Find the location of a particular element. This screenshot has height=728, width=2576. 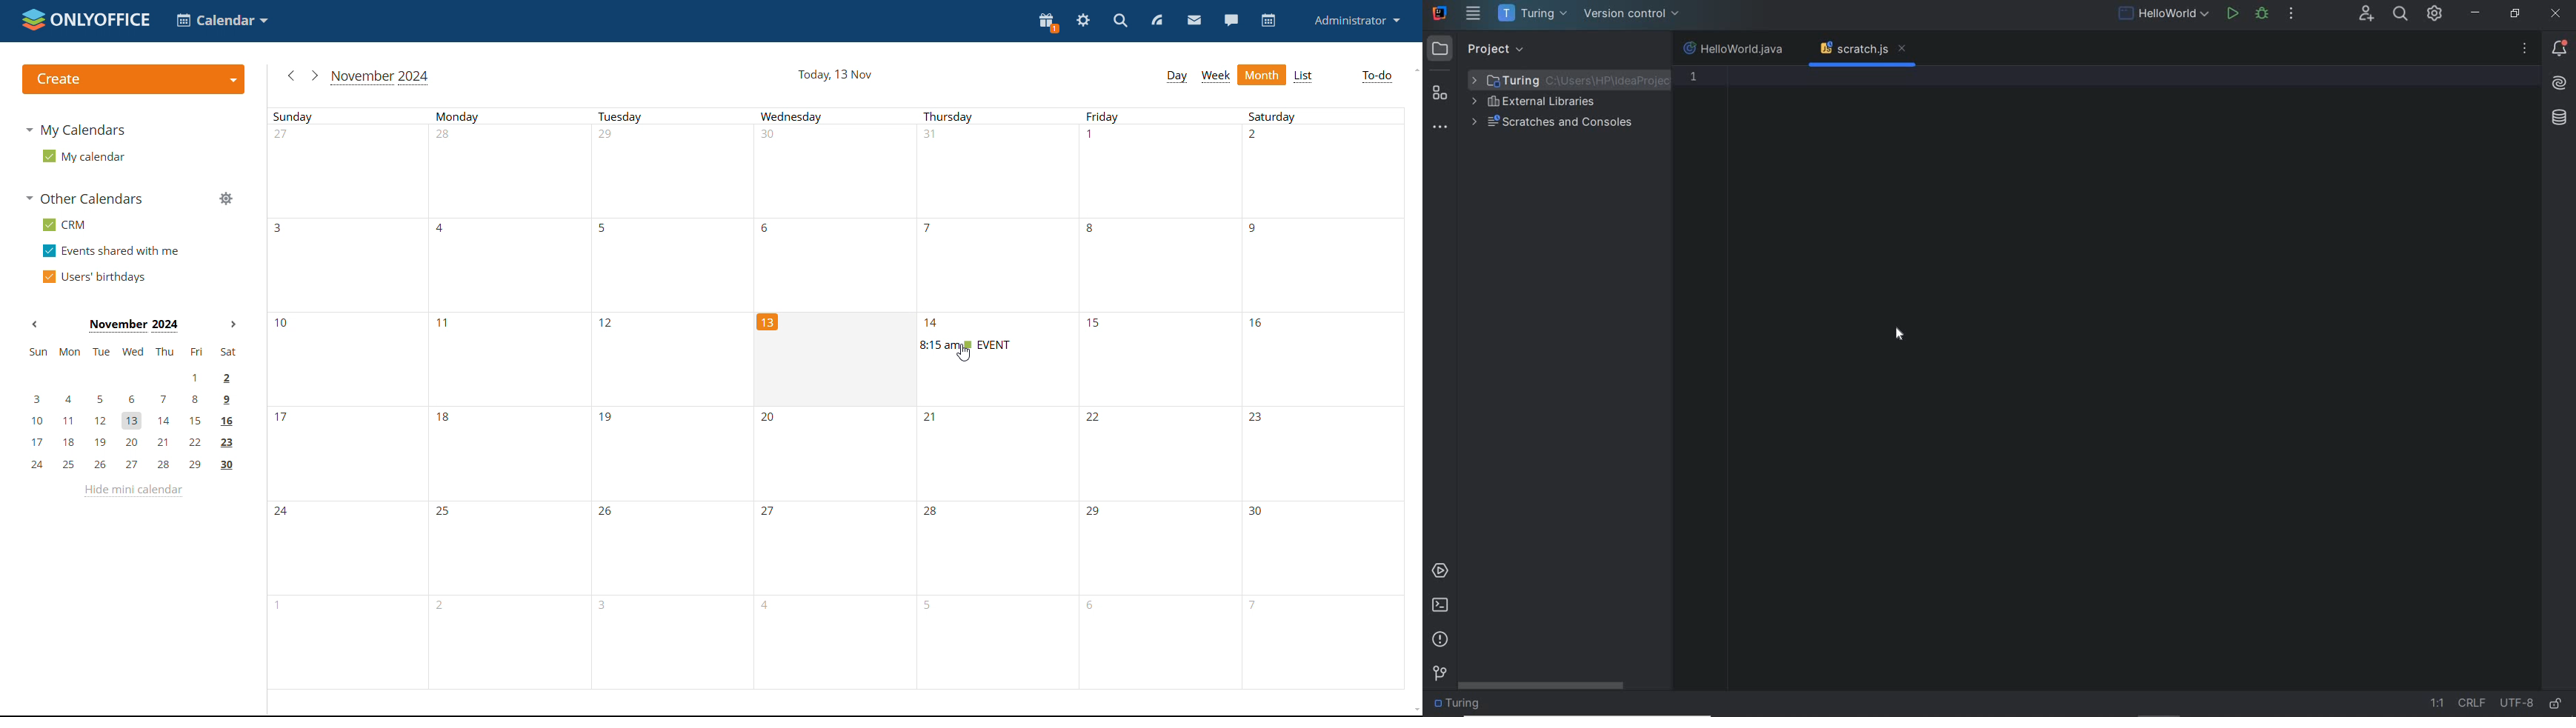

1 is located at coordinates (1694, 76).